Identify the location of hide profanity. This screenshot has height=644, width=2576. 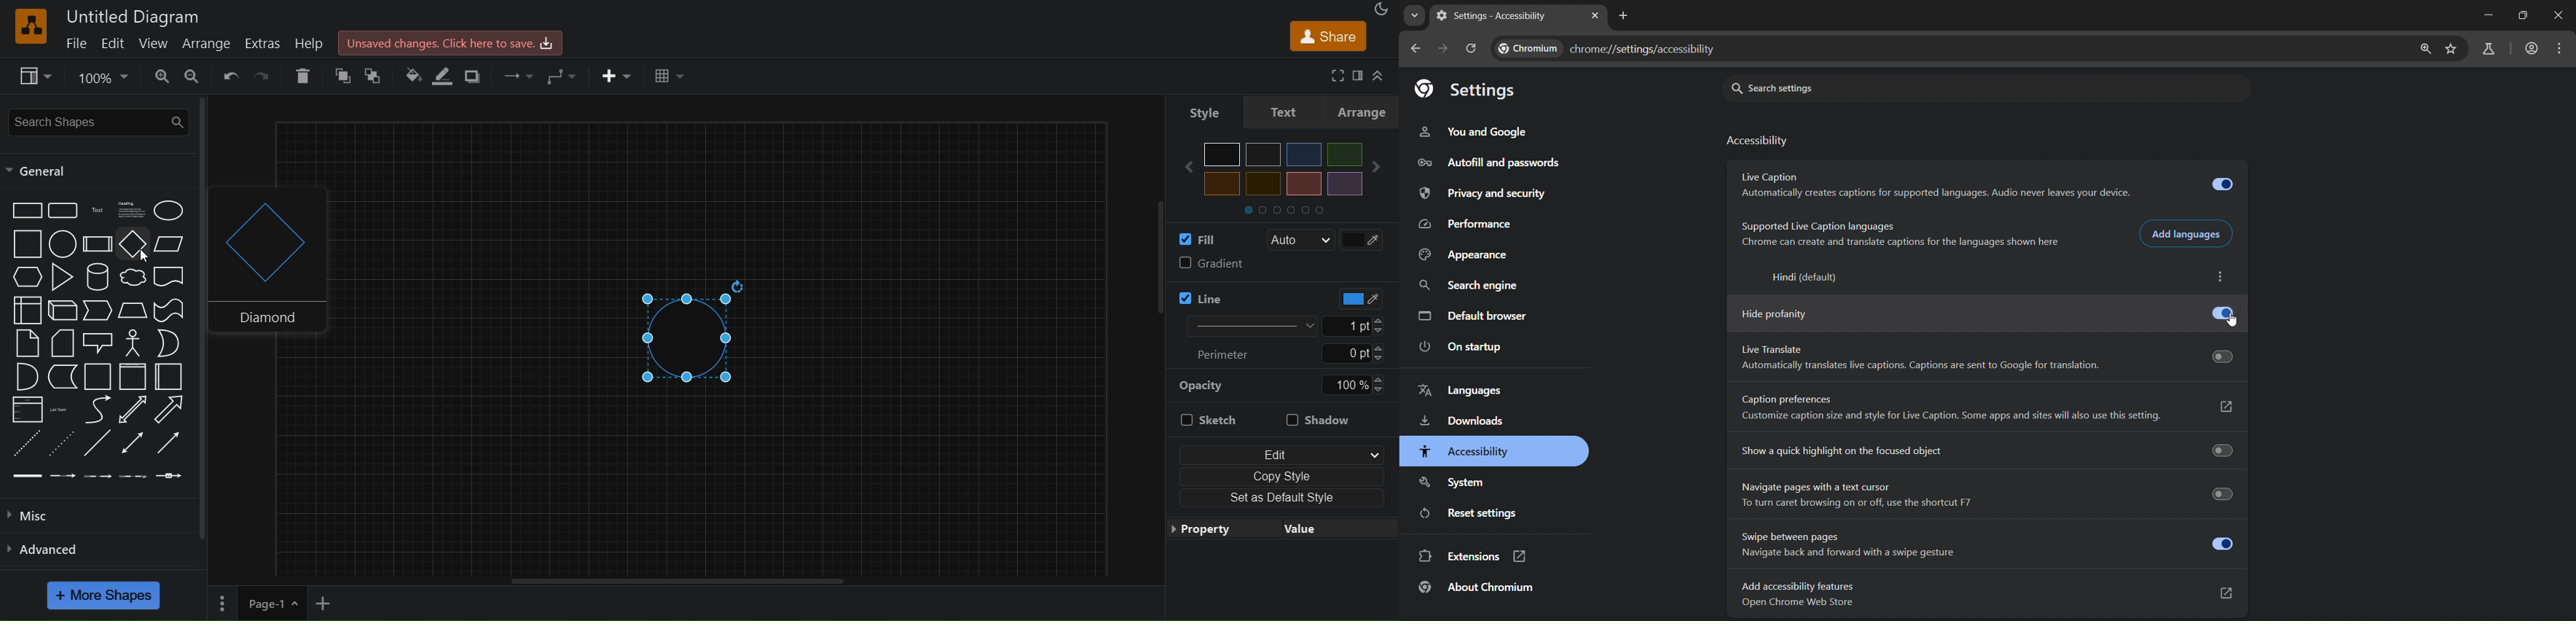
(1987, 315).